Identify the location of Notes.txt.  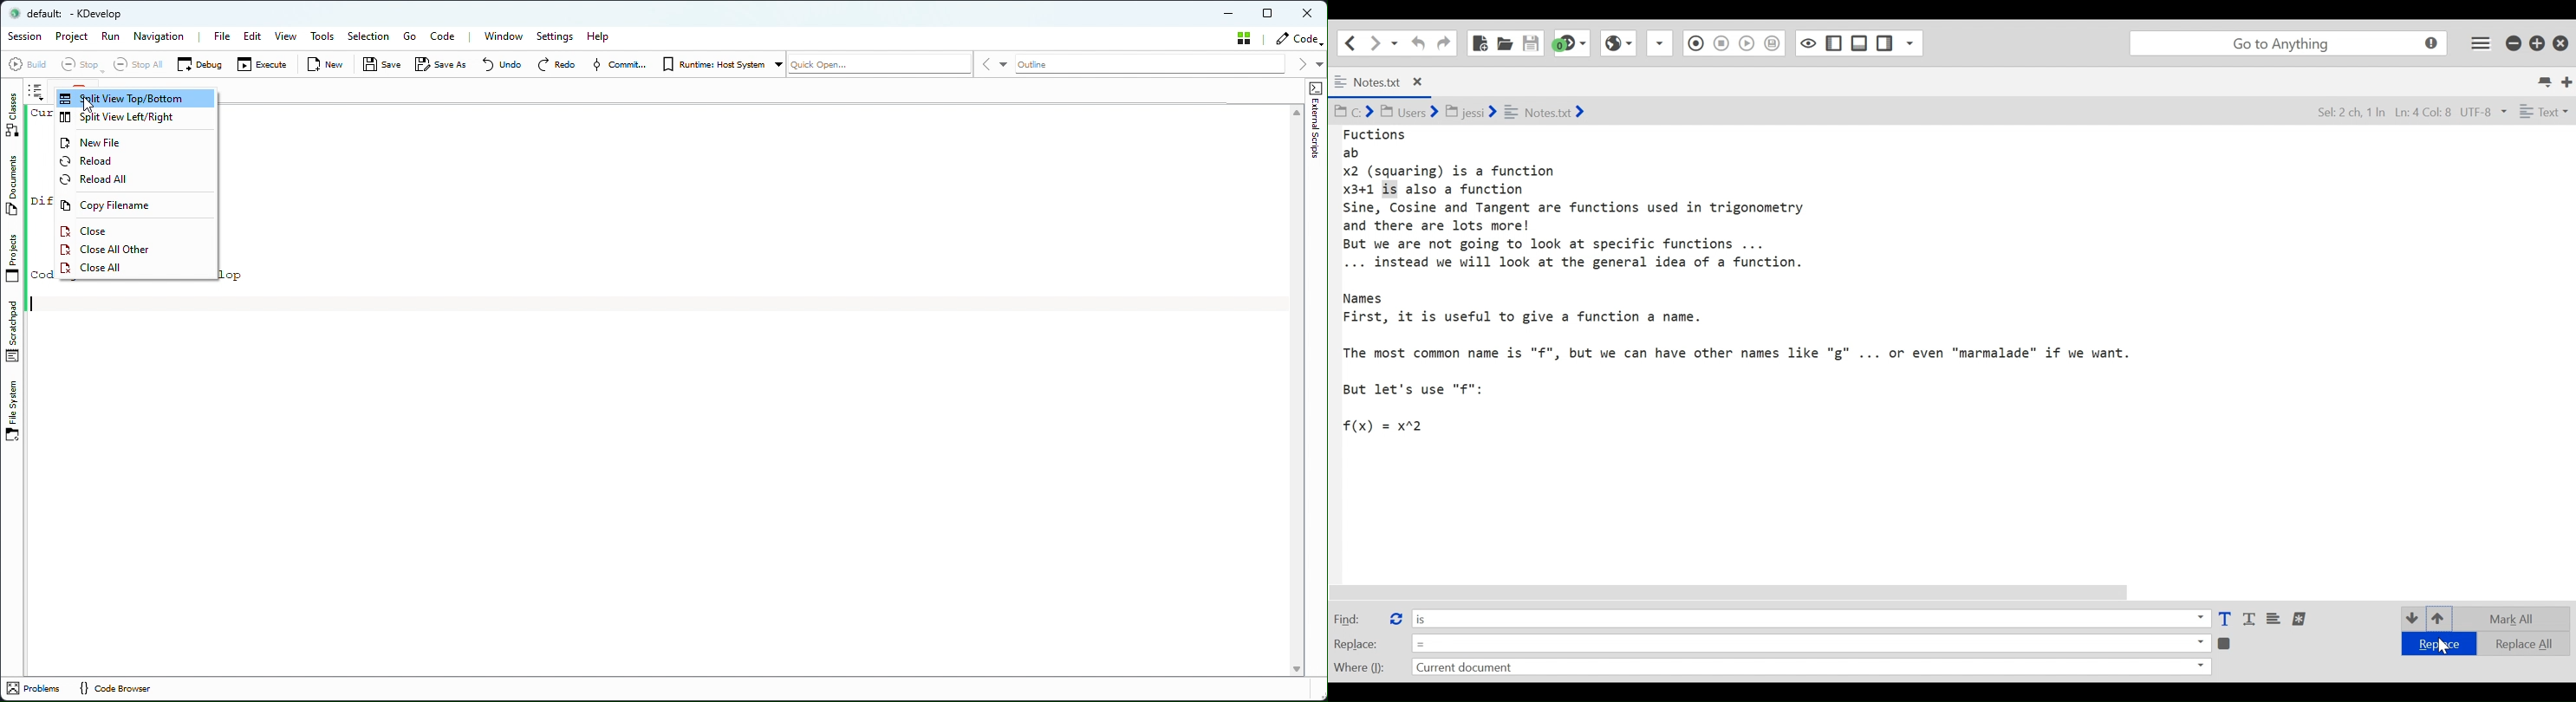
(1389, 83).